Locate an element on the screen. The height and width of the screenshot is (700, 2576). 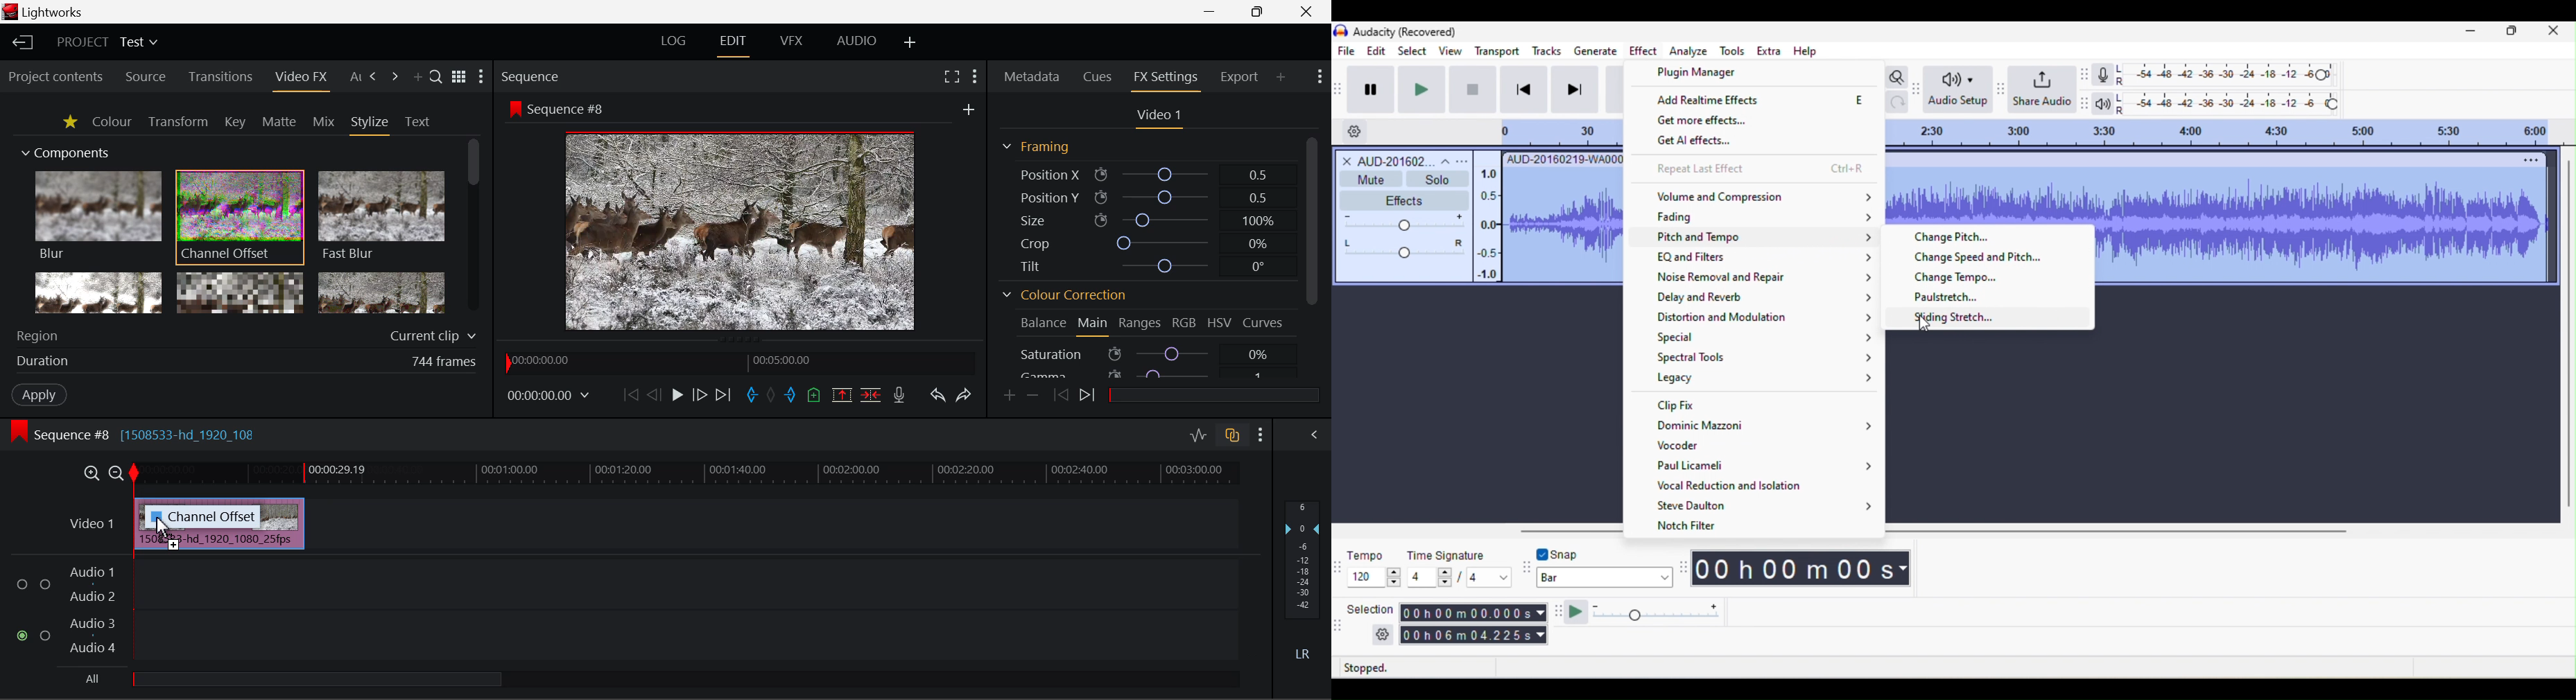
Settings is located at coordinates (1354, 130).